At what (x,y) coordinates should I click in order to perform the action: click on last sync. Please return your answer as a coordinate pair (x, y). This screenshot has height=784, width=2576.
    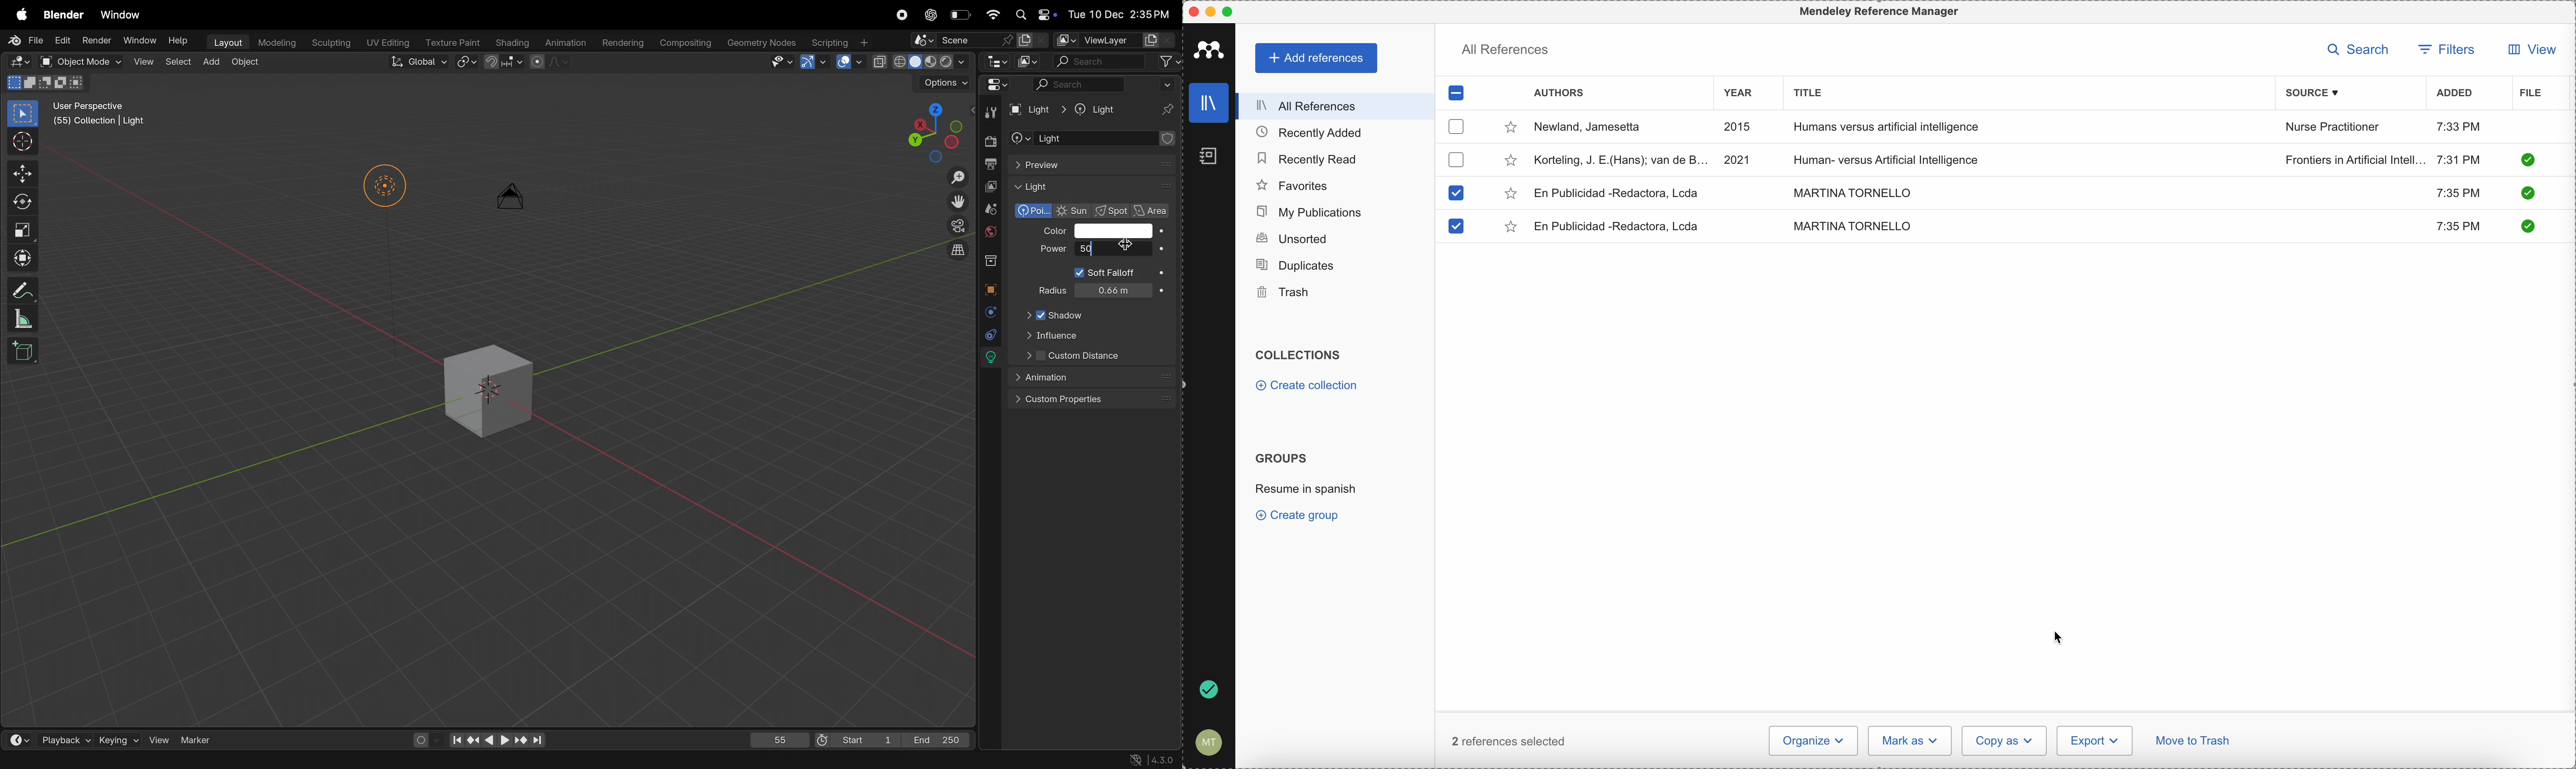
    Looking at the image, I should click on (1207, 691).